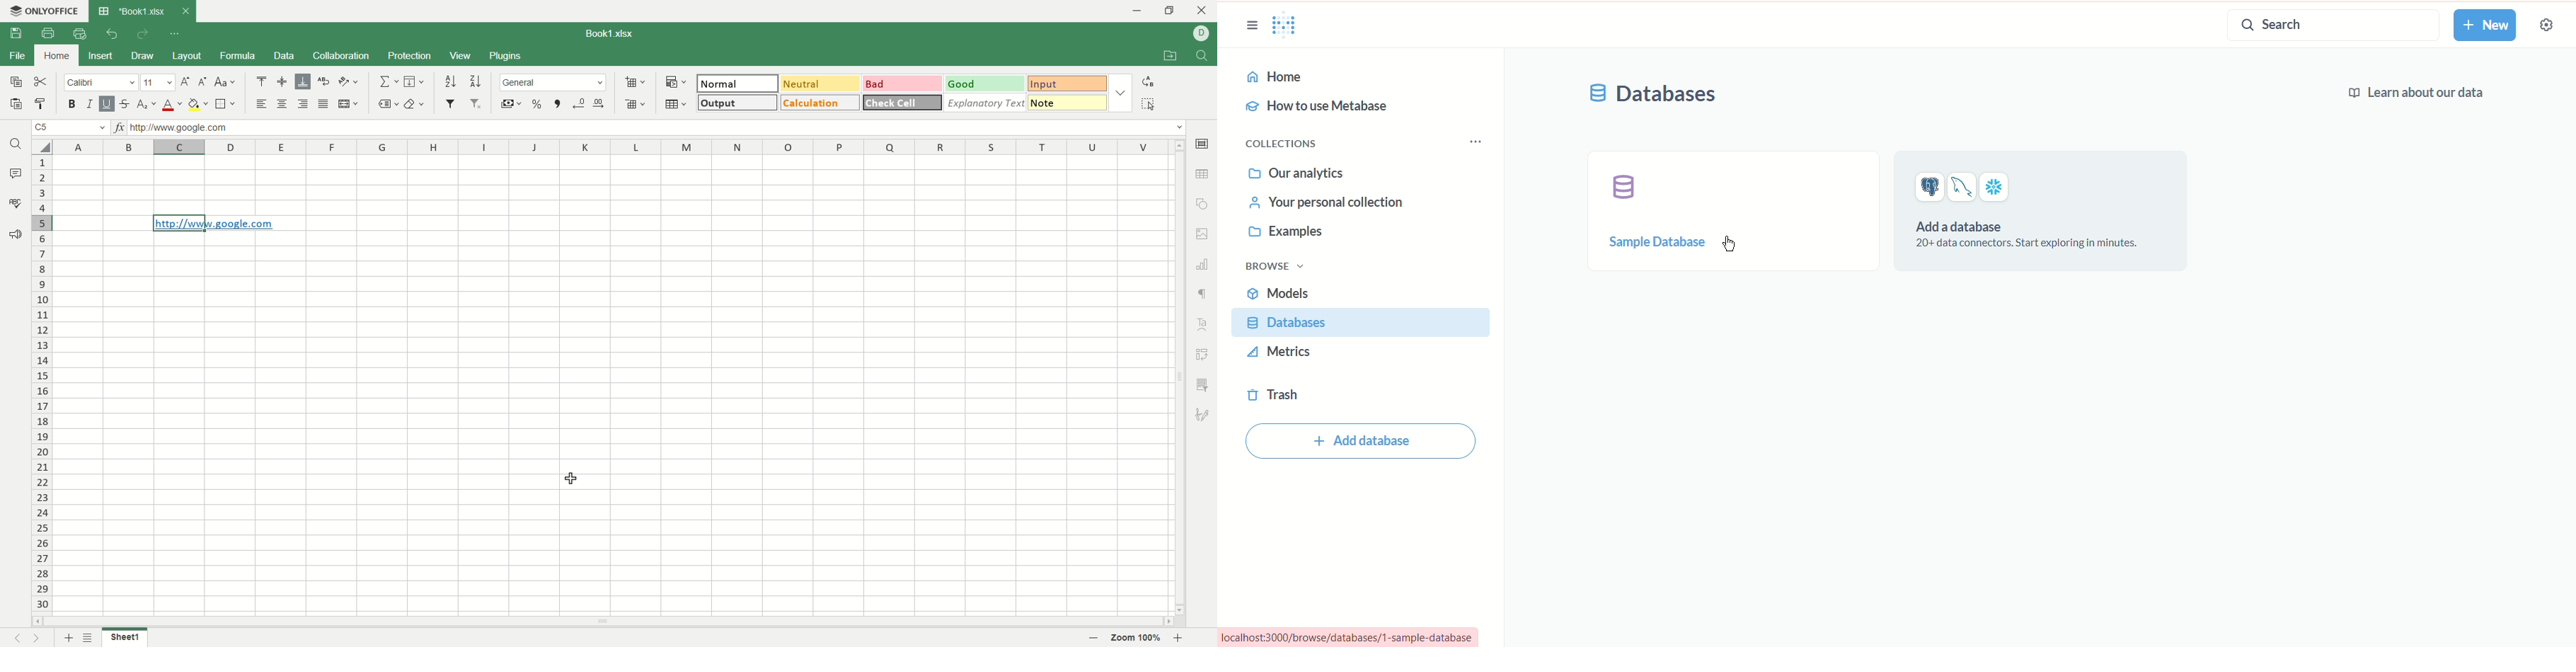  What do you see at coordinates (157, 83) in the screenshot?
I see `font size` at bounding box center [157, 83].